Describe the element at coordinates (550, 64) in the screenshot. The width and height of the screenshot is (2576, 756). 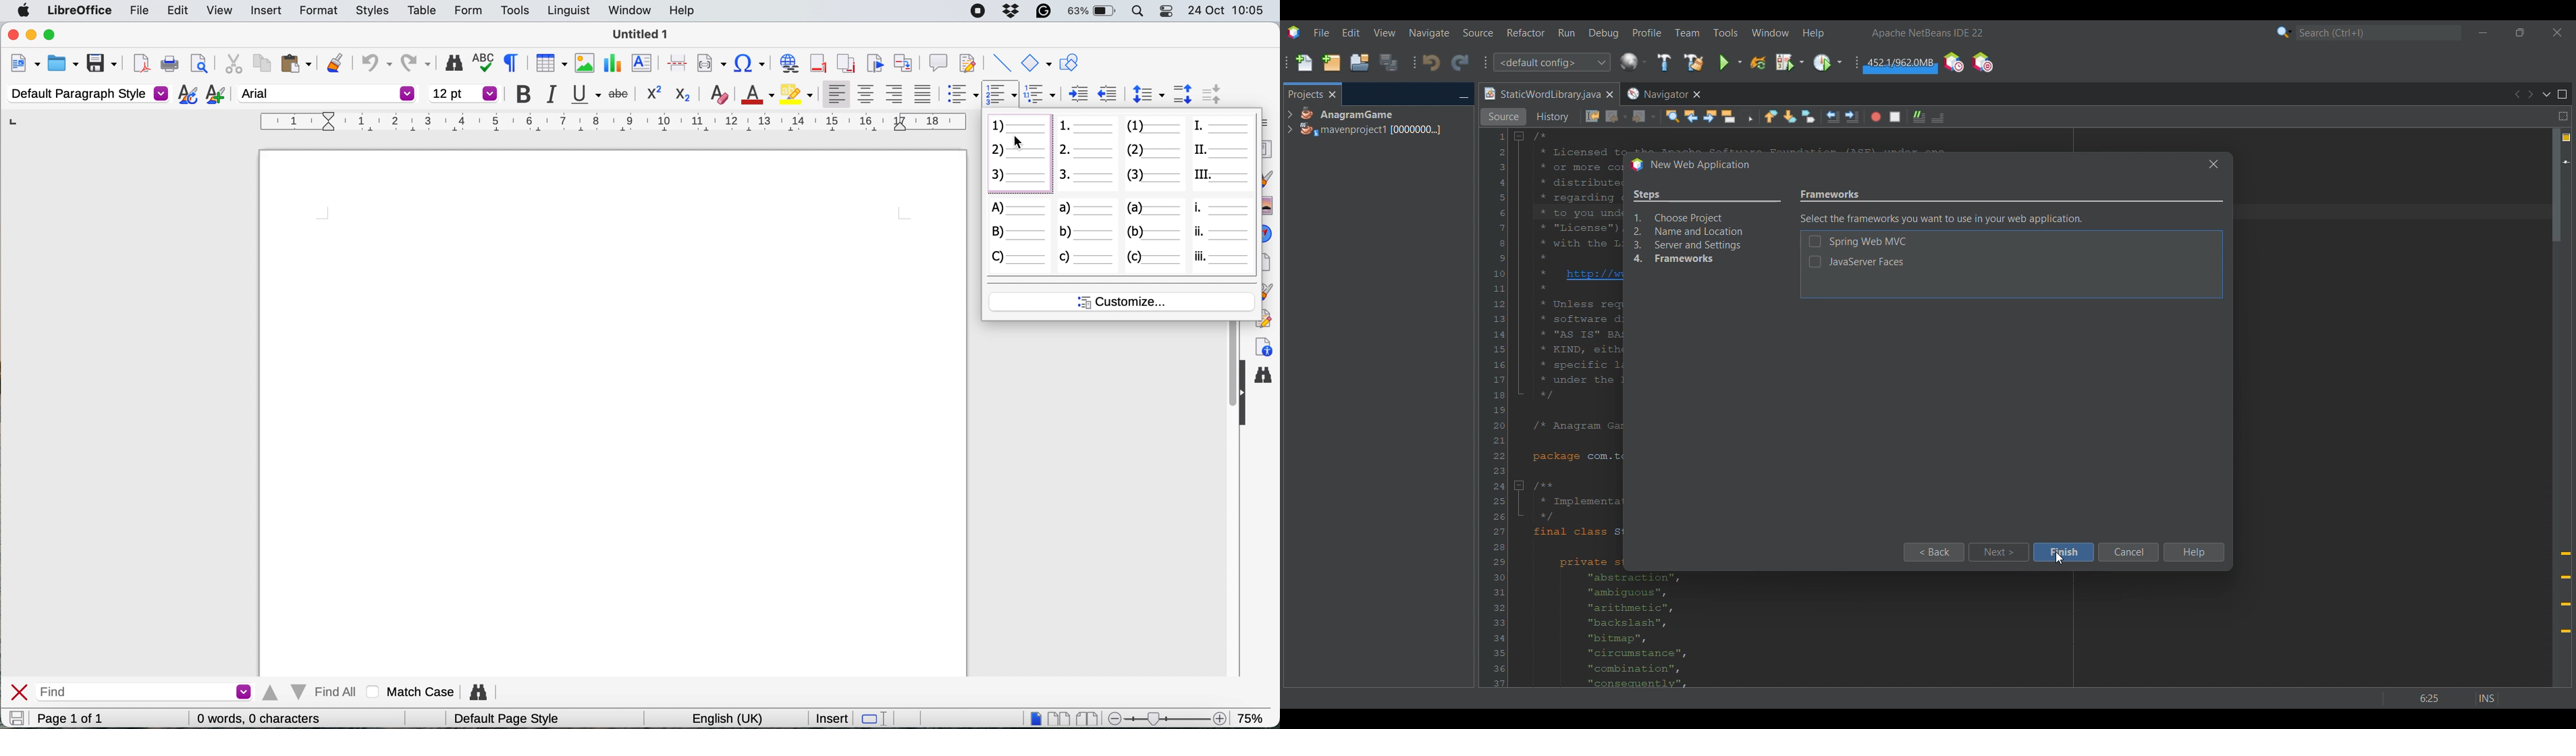
I see `insert table` at that location.